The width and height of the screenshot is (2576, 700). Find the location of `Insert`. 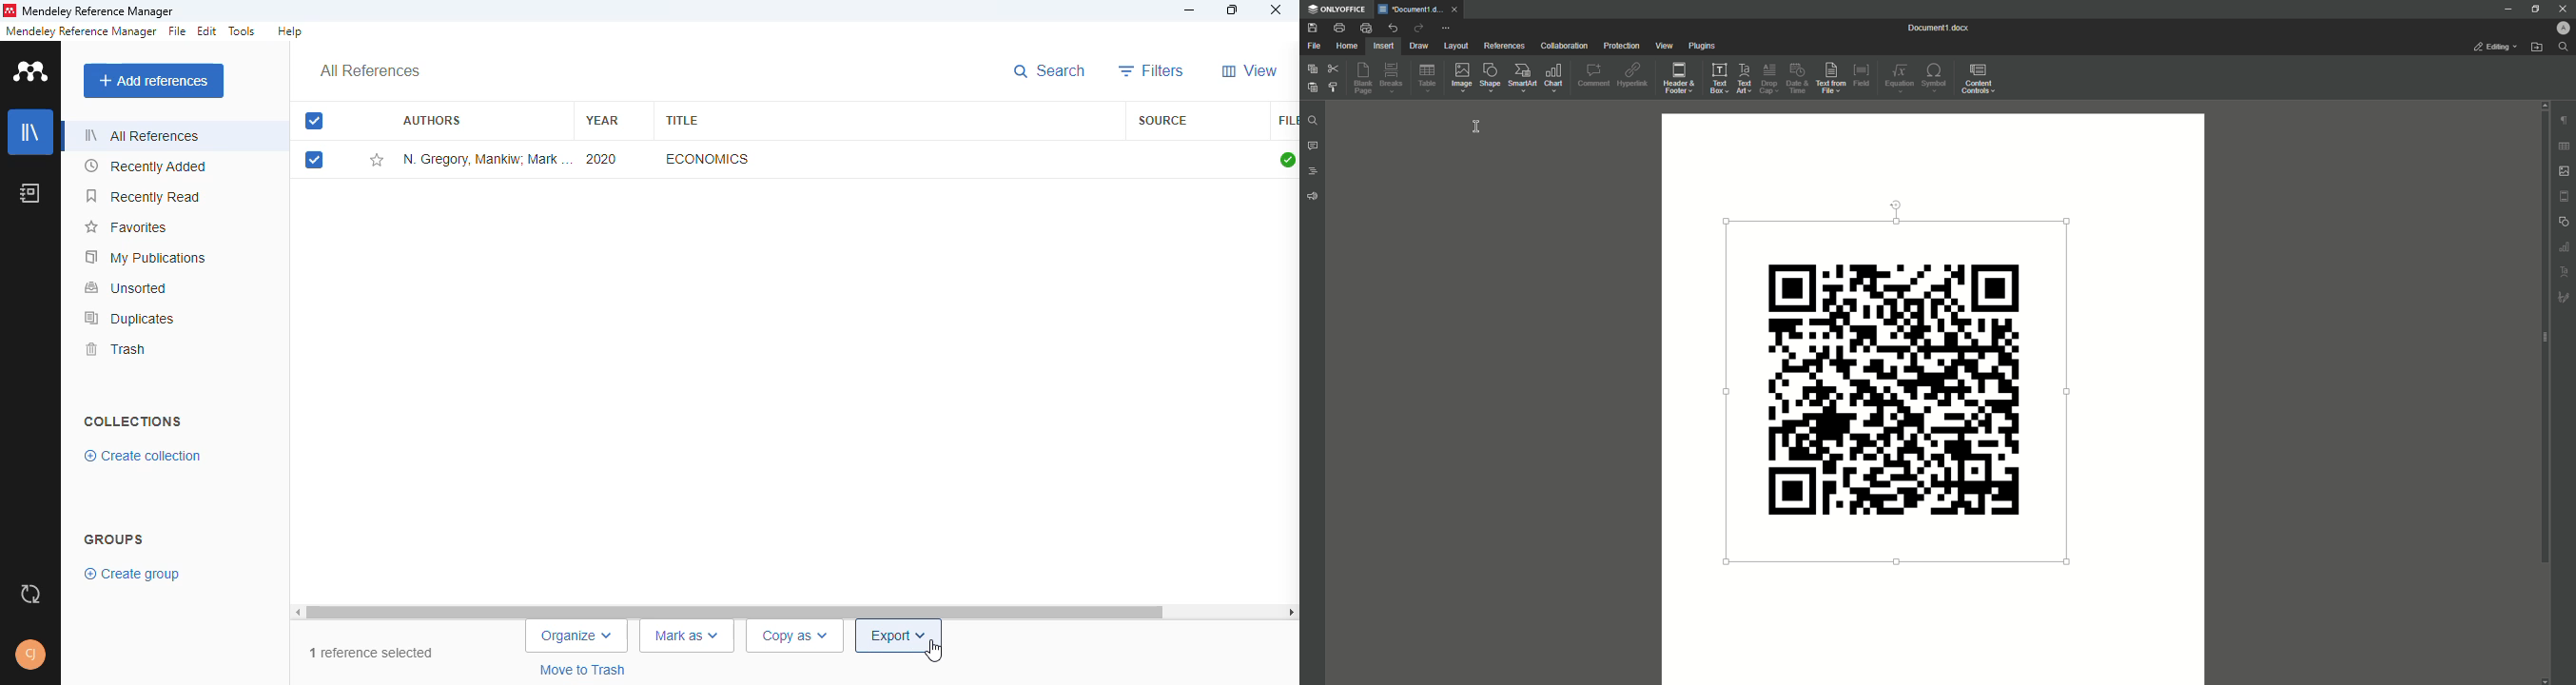

Insert is located at coordinates (1384, 46).